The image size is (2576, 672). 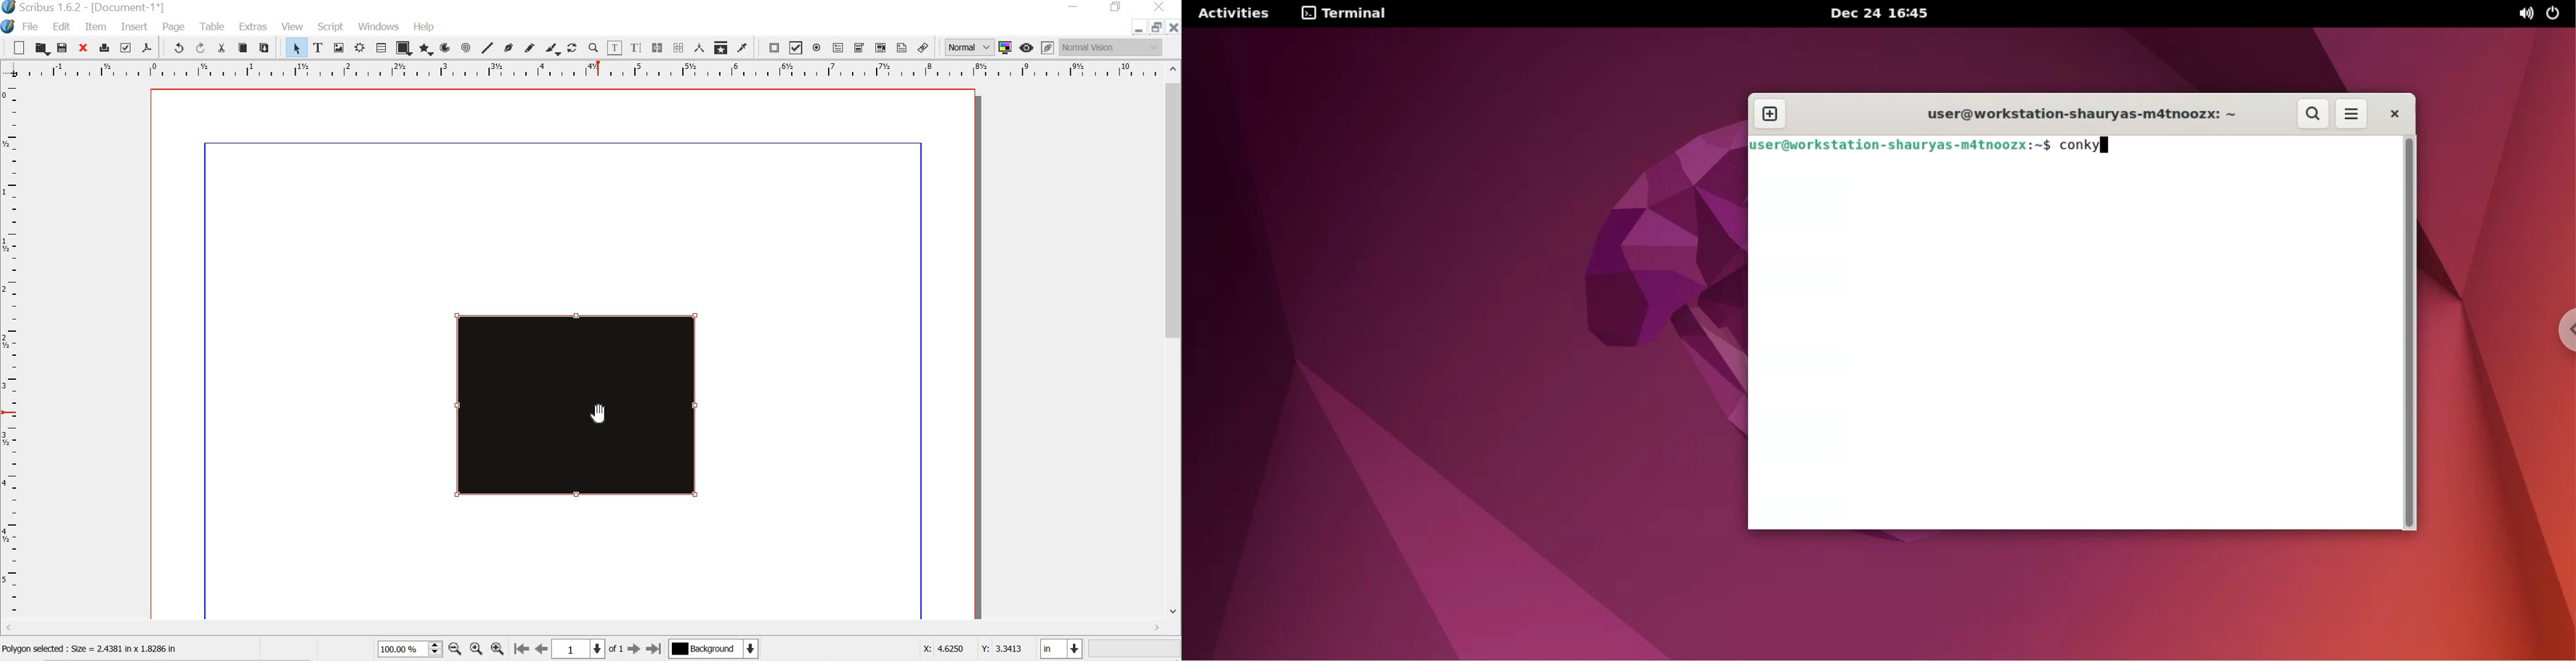 I want to click on minimize, so click(x=1137, y=30).